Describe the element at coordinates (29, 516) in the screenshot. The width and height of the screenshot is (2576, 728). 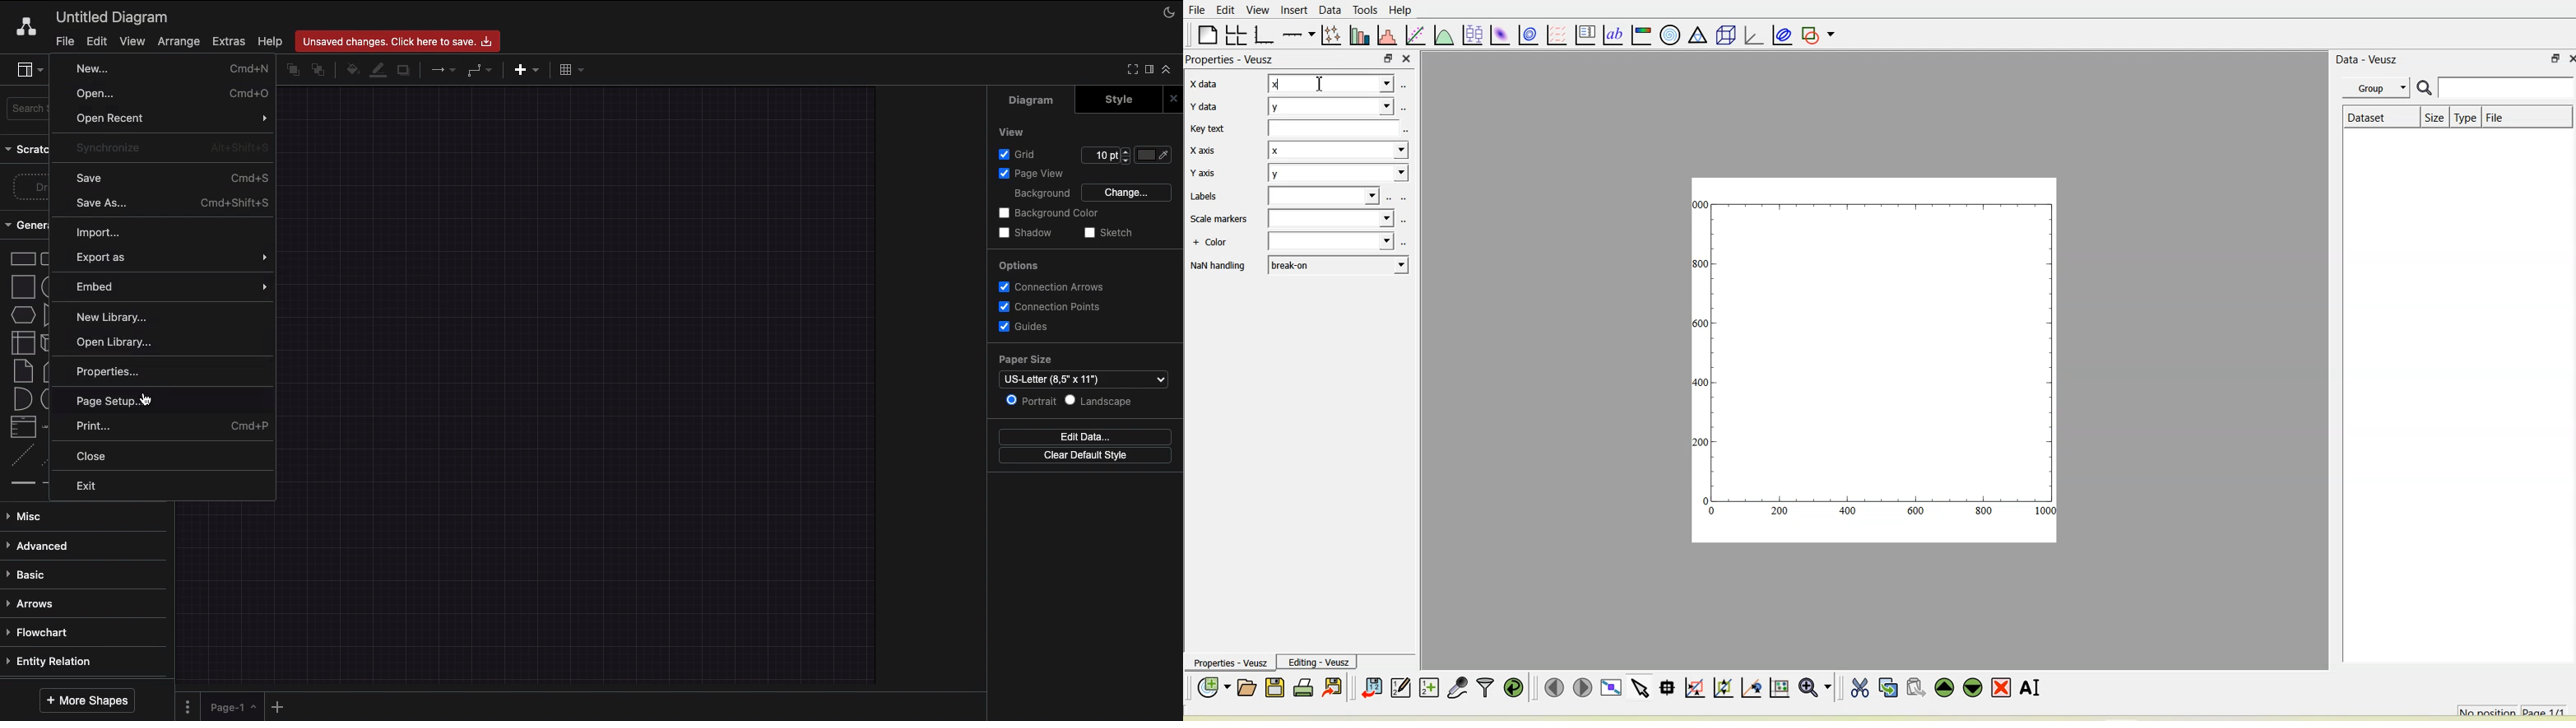
I see `Misc` at that location.